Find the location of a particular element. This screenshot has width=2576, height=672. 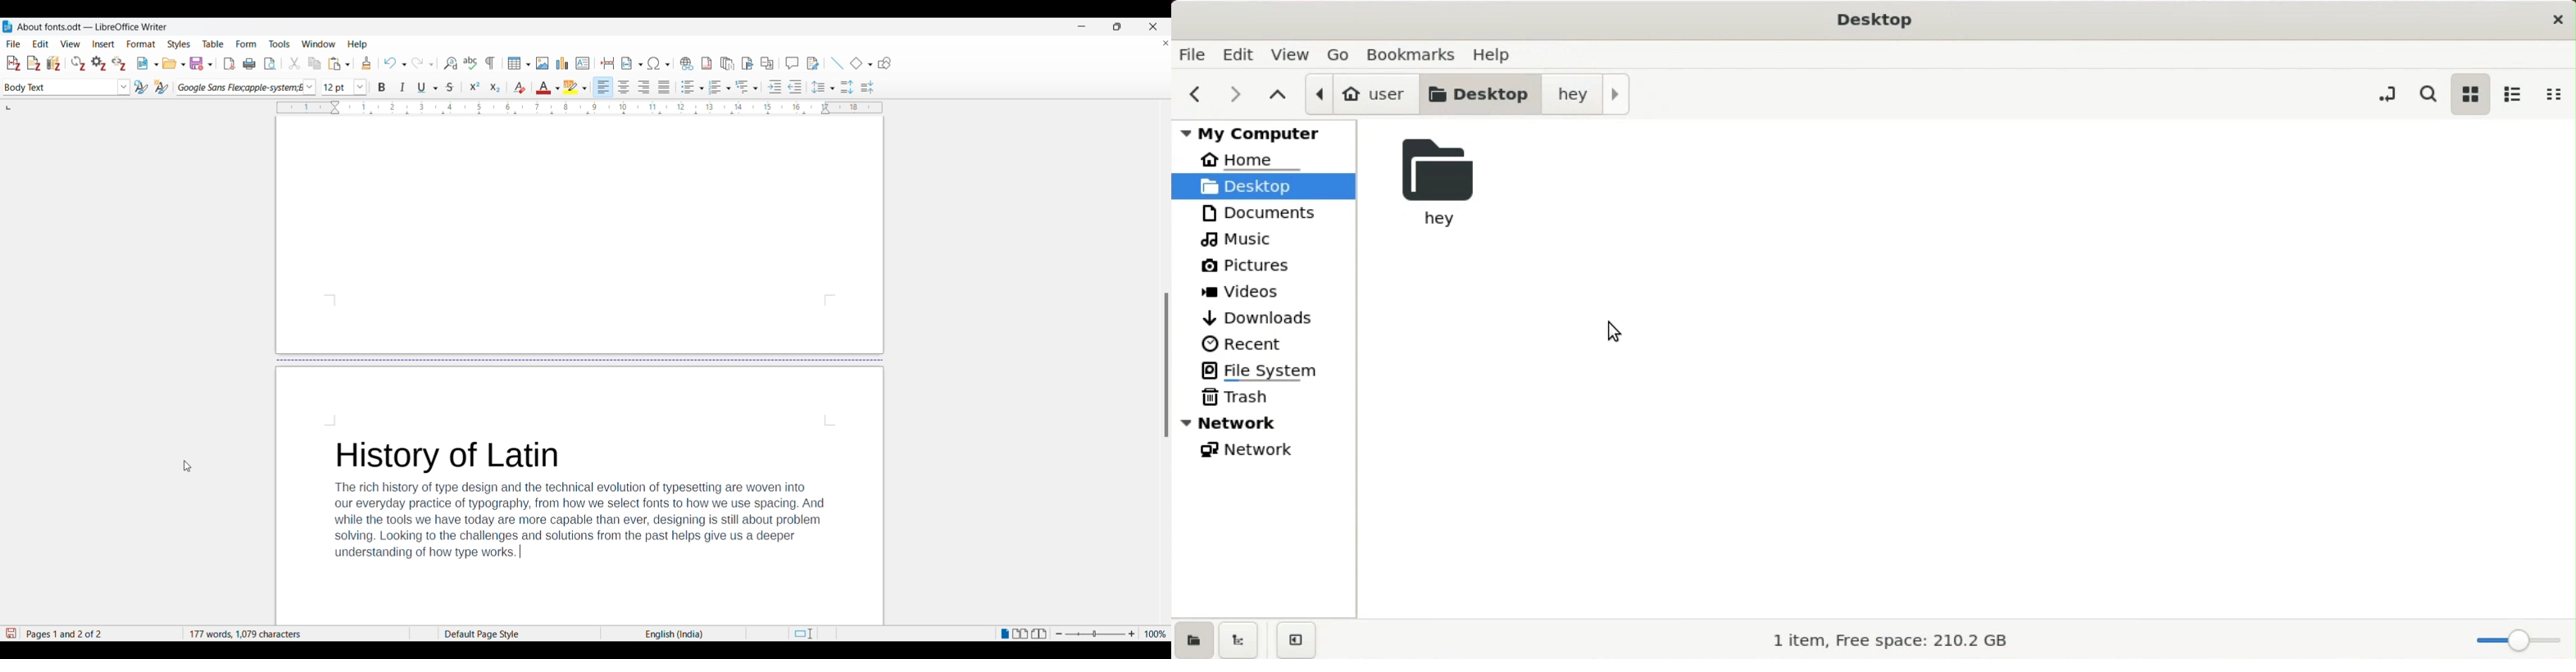

Update selected style is located at coordinates (141, 87).